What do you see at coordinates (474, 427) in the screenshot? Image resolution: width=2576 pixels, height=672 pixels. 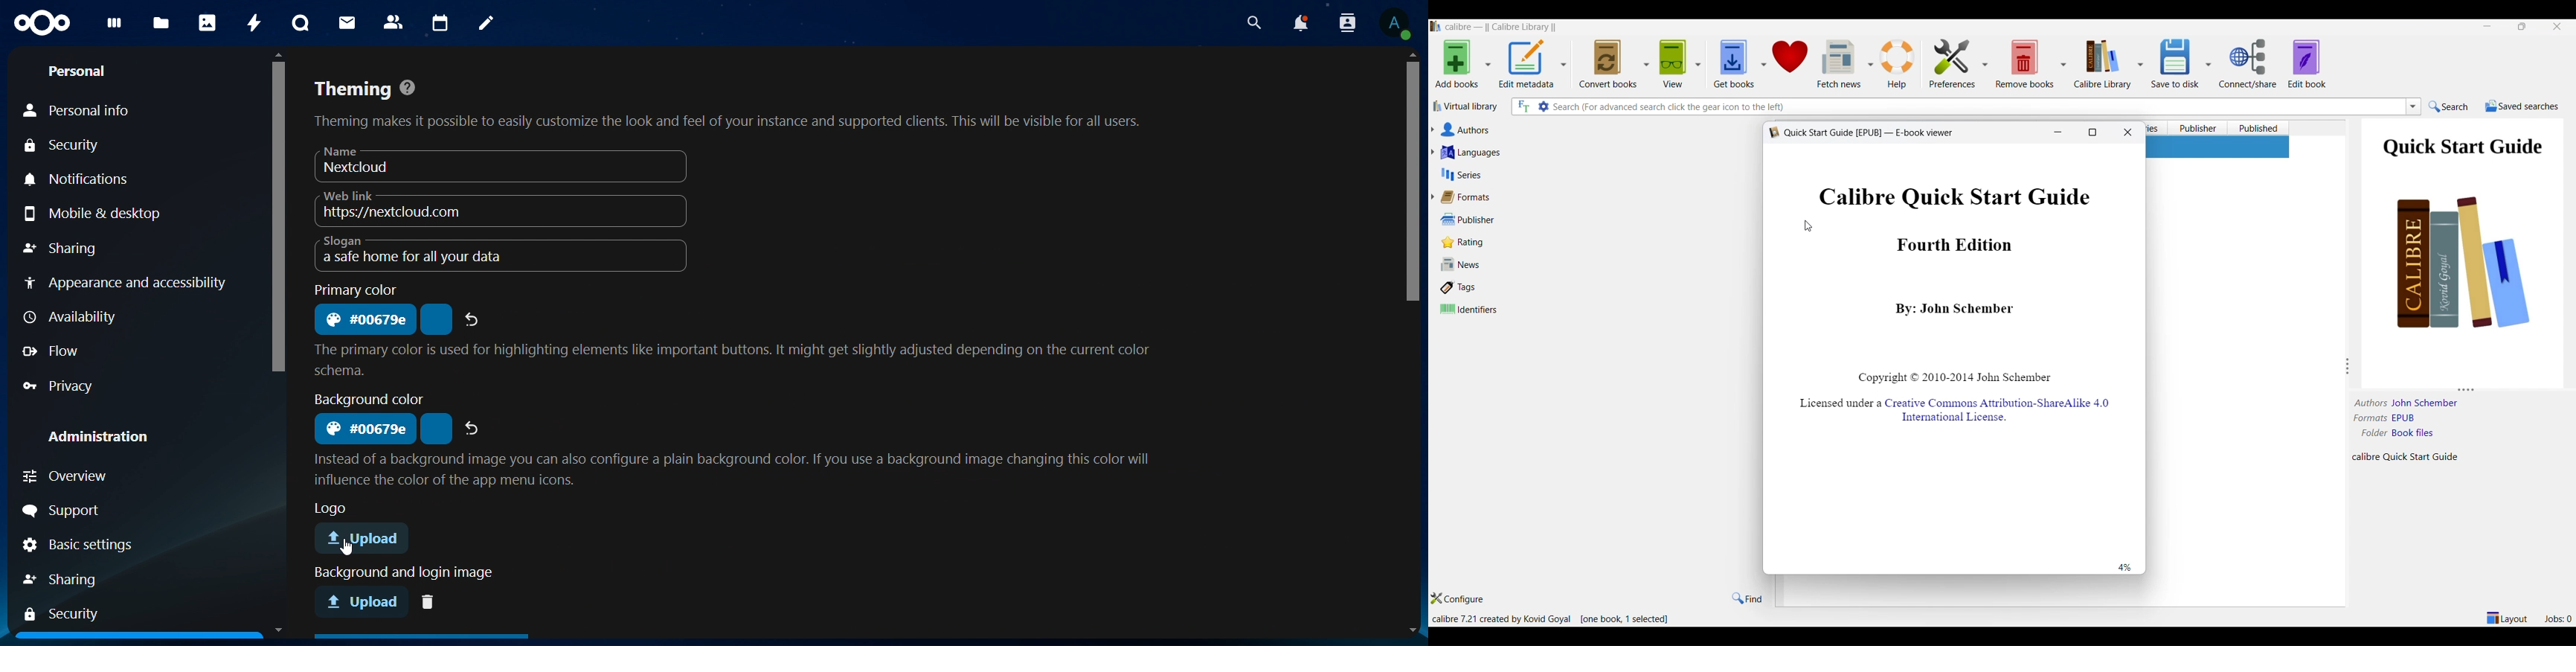 I see `refresh` at bounding box center [474, 427].